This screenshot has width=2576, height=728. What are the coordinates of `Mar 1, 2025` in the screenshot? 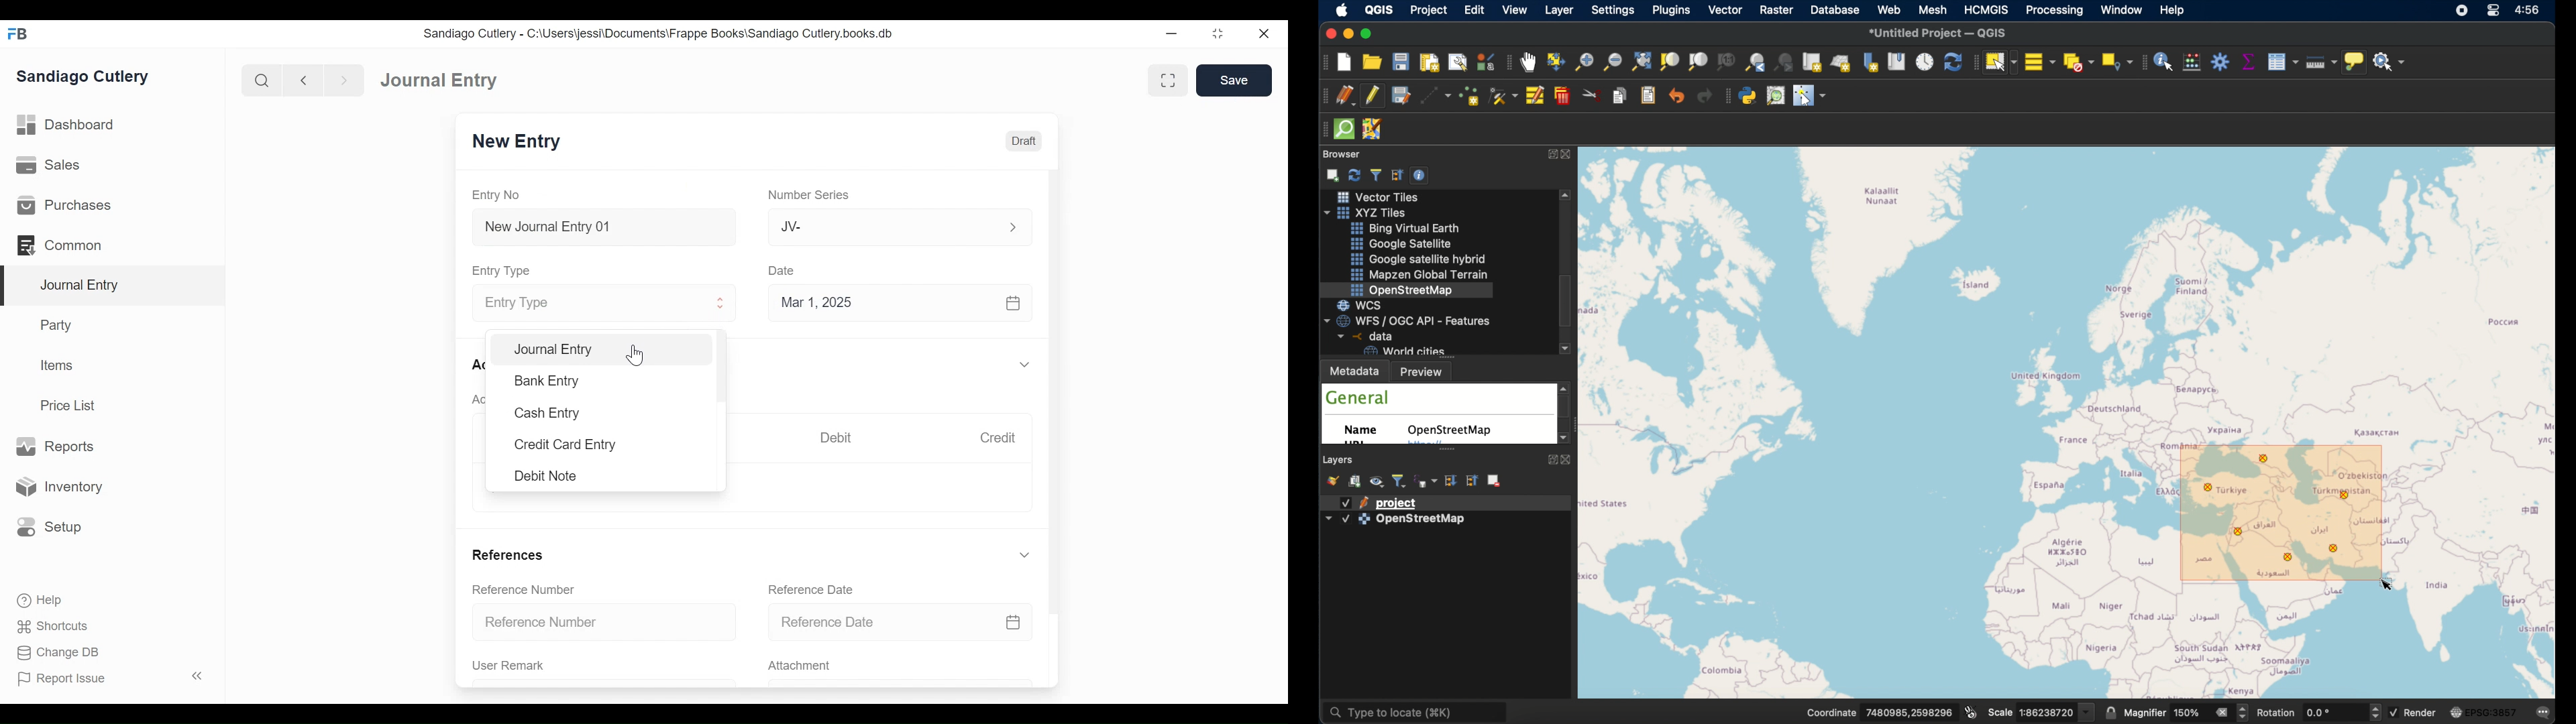 It's located at (900, 302).